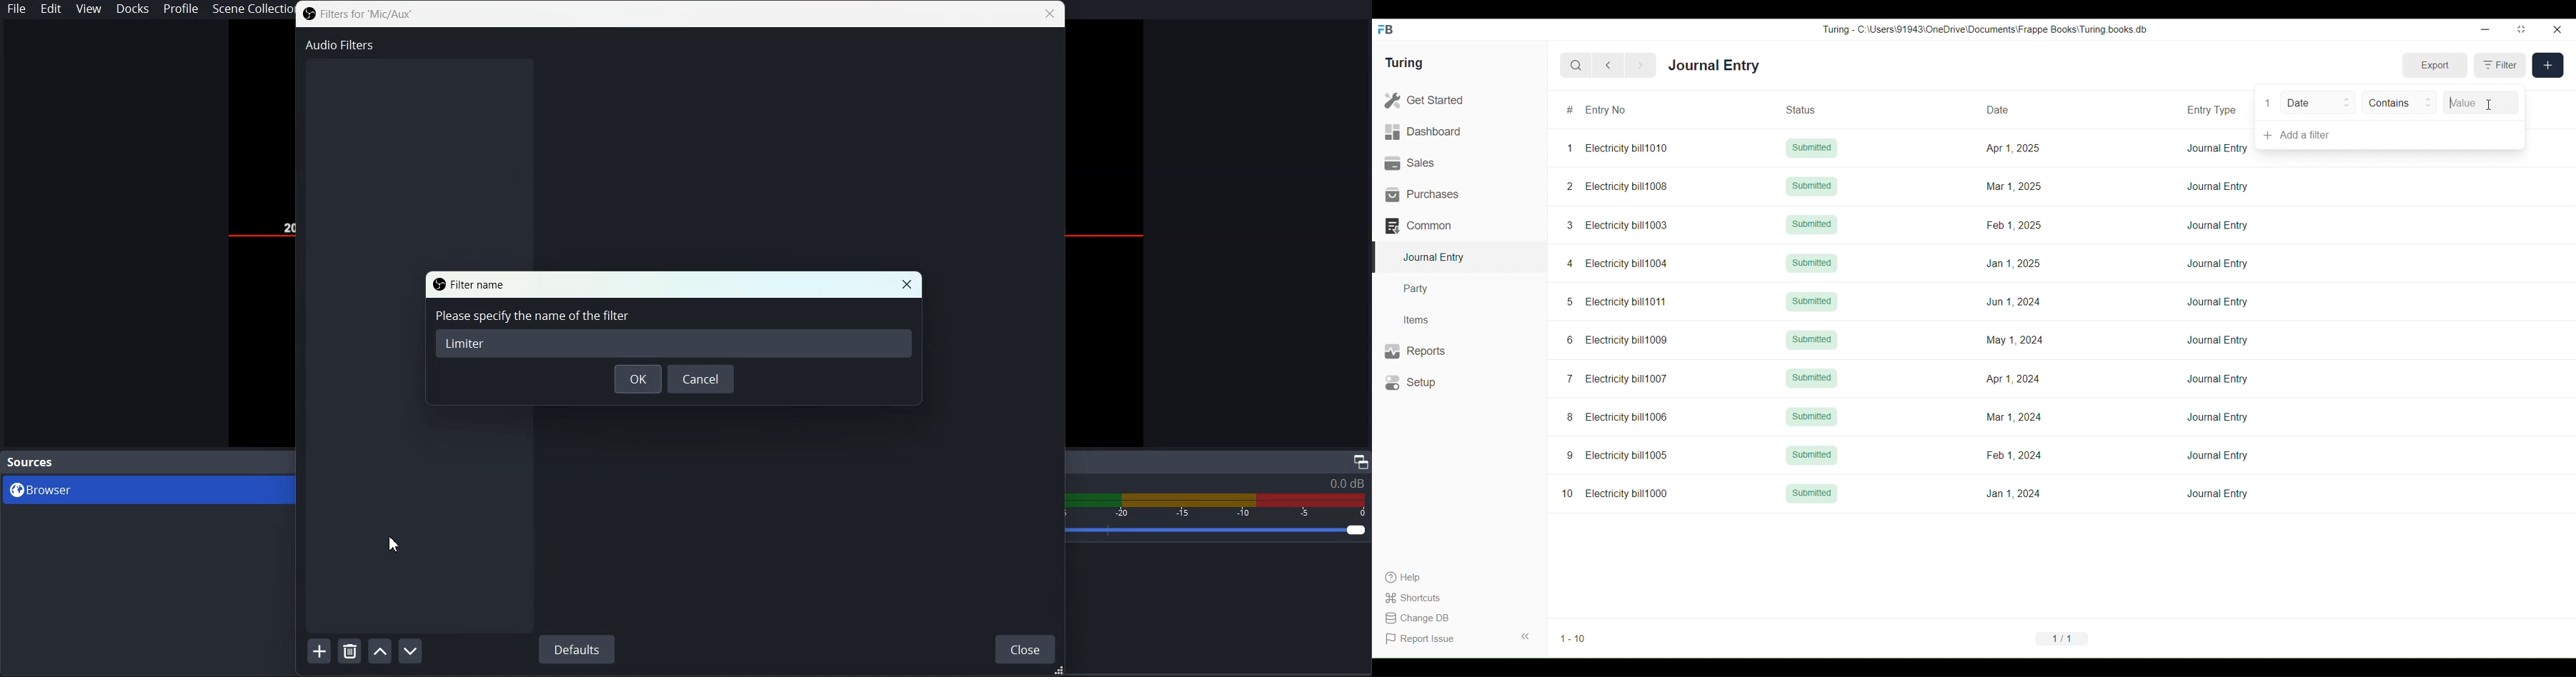 The image size is (2576, 700). Describe the element at coordinates (2451, 102) in the screenshot. I see `Typing cursor` at that location.